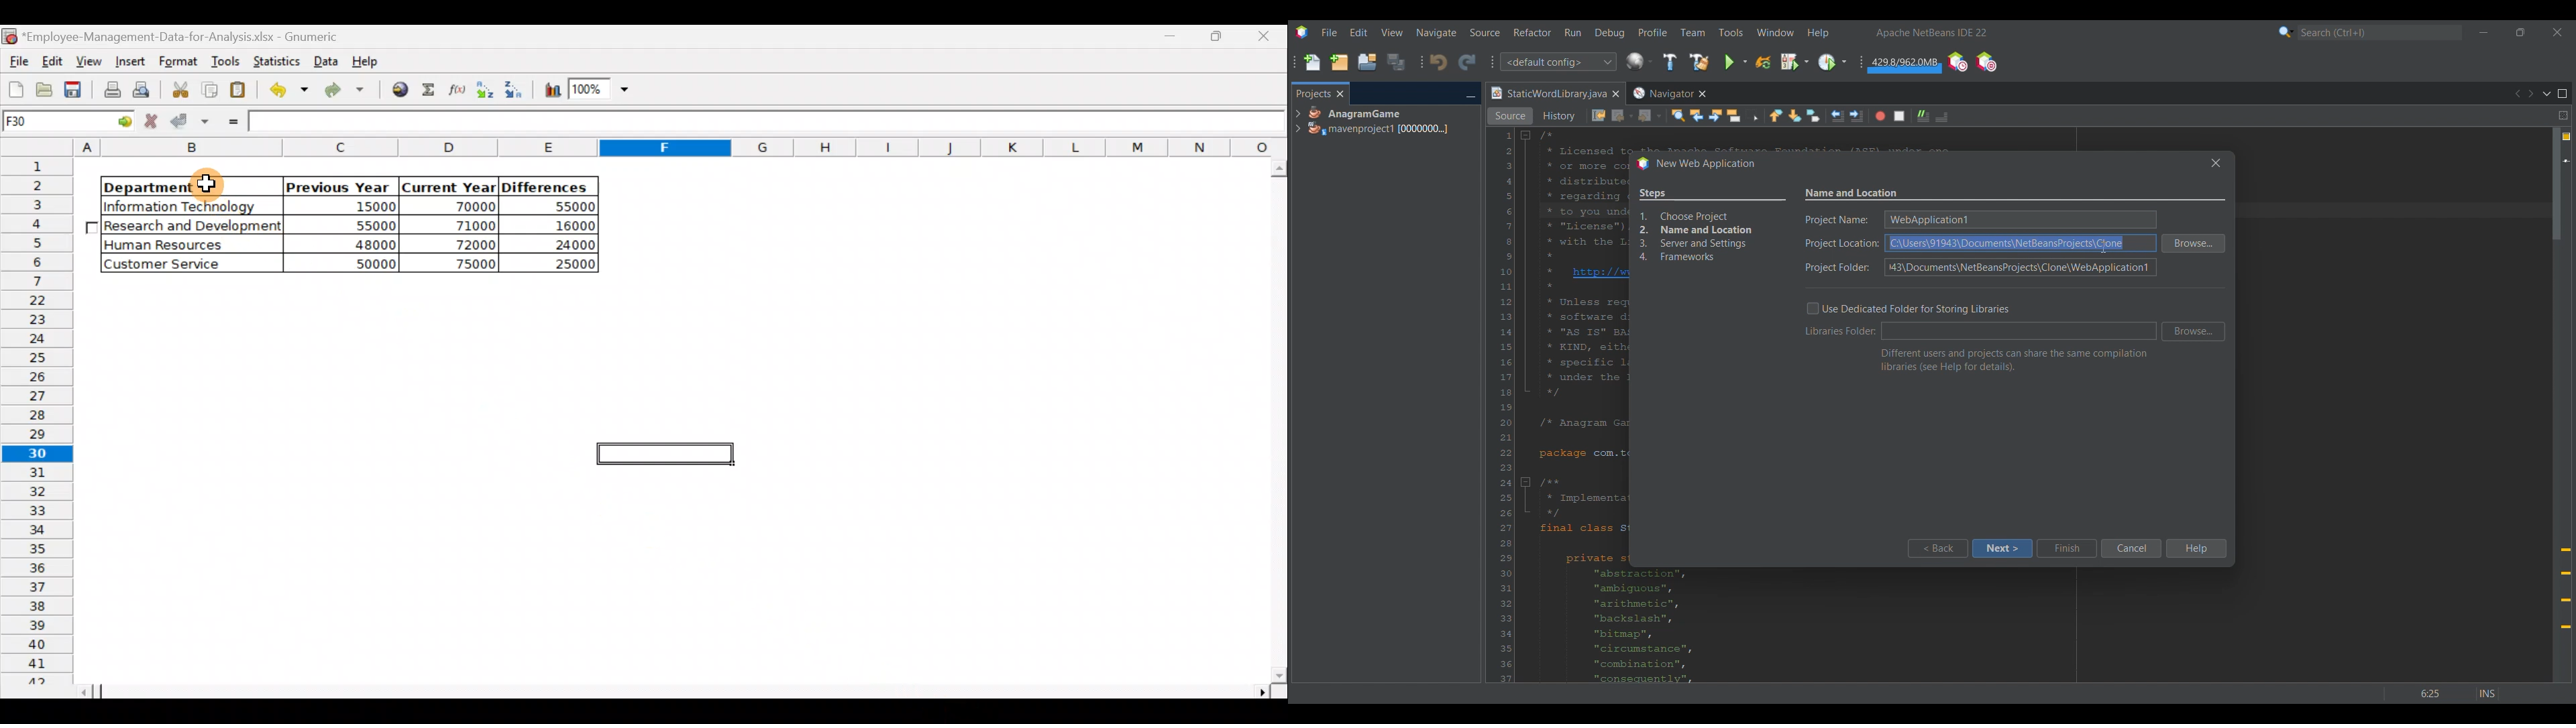  What do you see at coordinates (684, 691) in the screenshot?
I see `Scroll bar` at bounding box center [684, 691].